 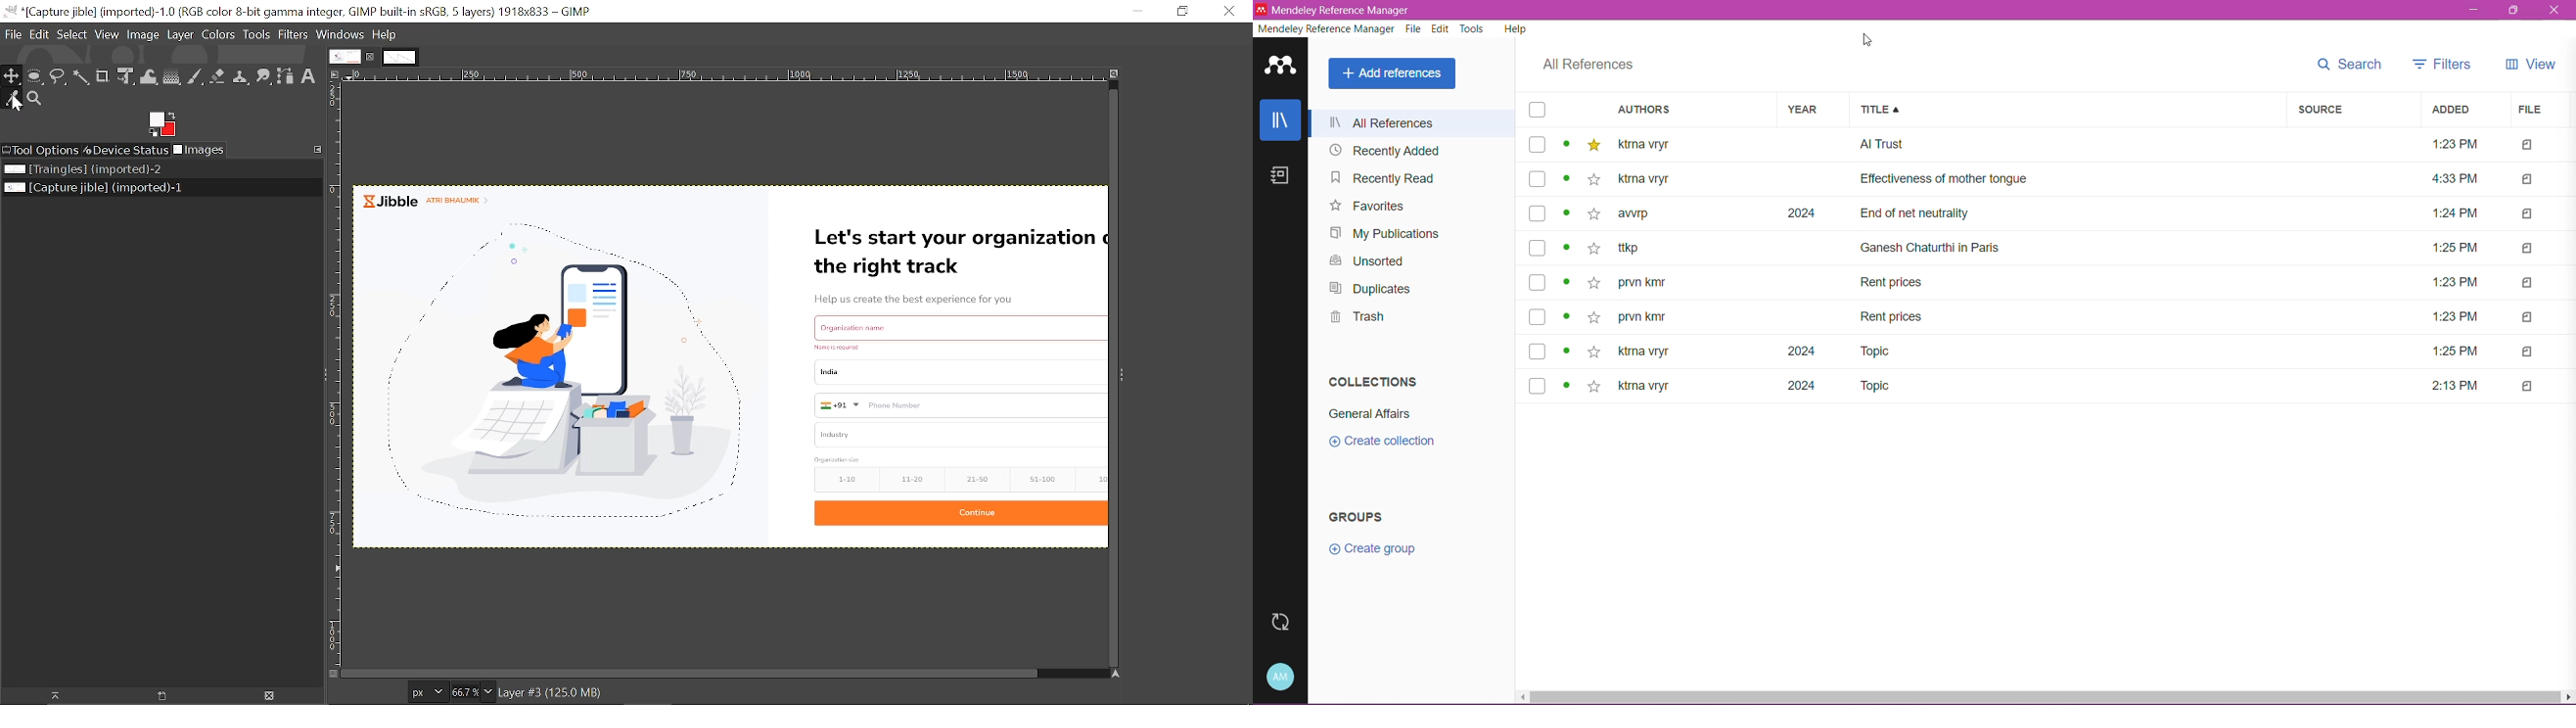 I want to click on Crop tool, so click(x=103, y=75).